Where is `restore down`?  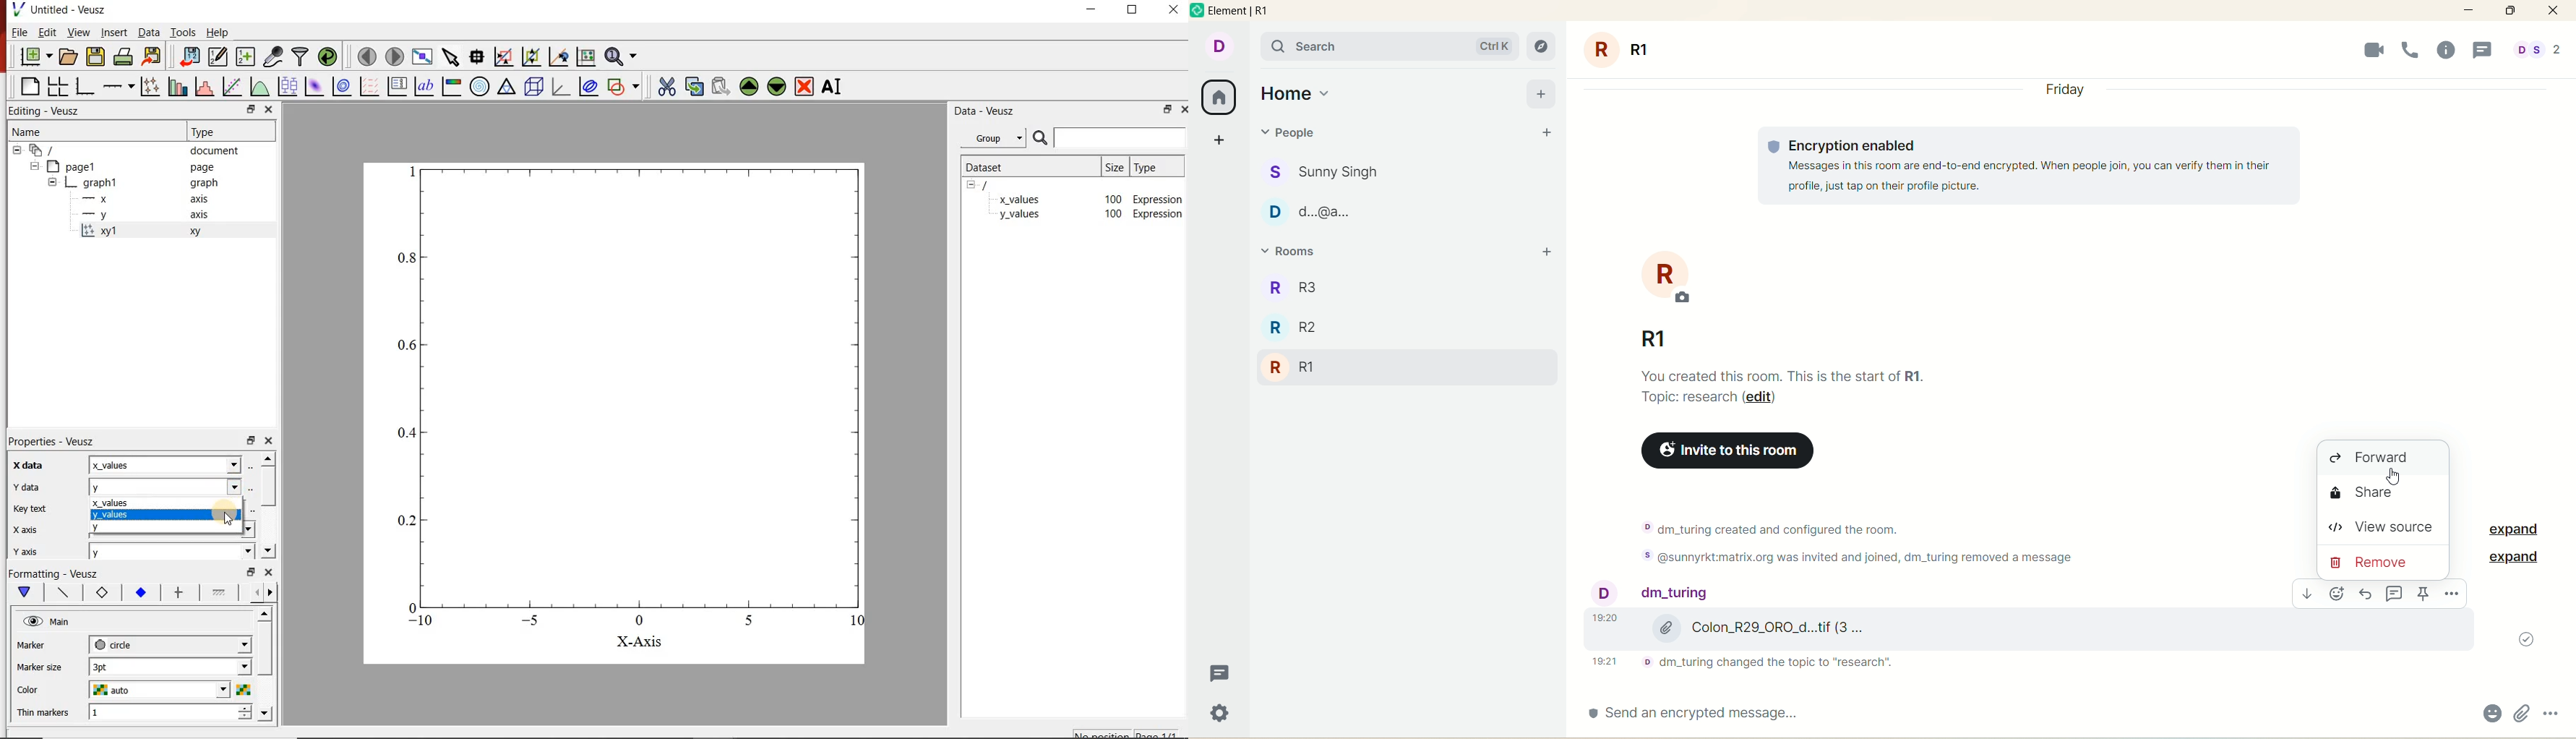
restore down is located at coordinates (1132, 11).